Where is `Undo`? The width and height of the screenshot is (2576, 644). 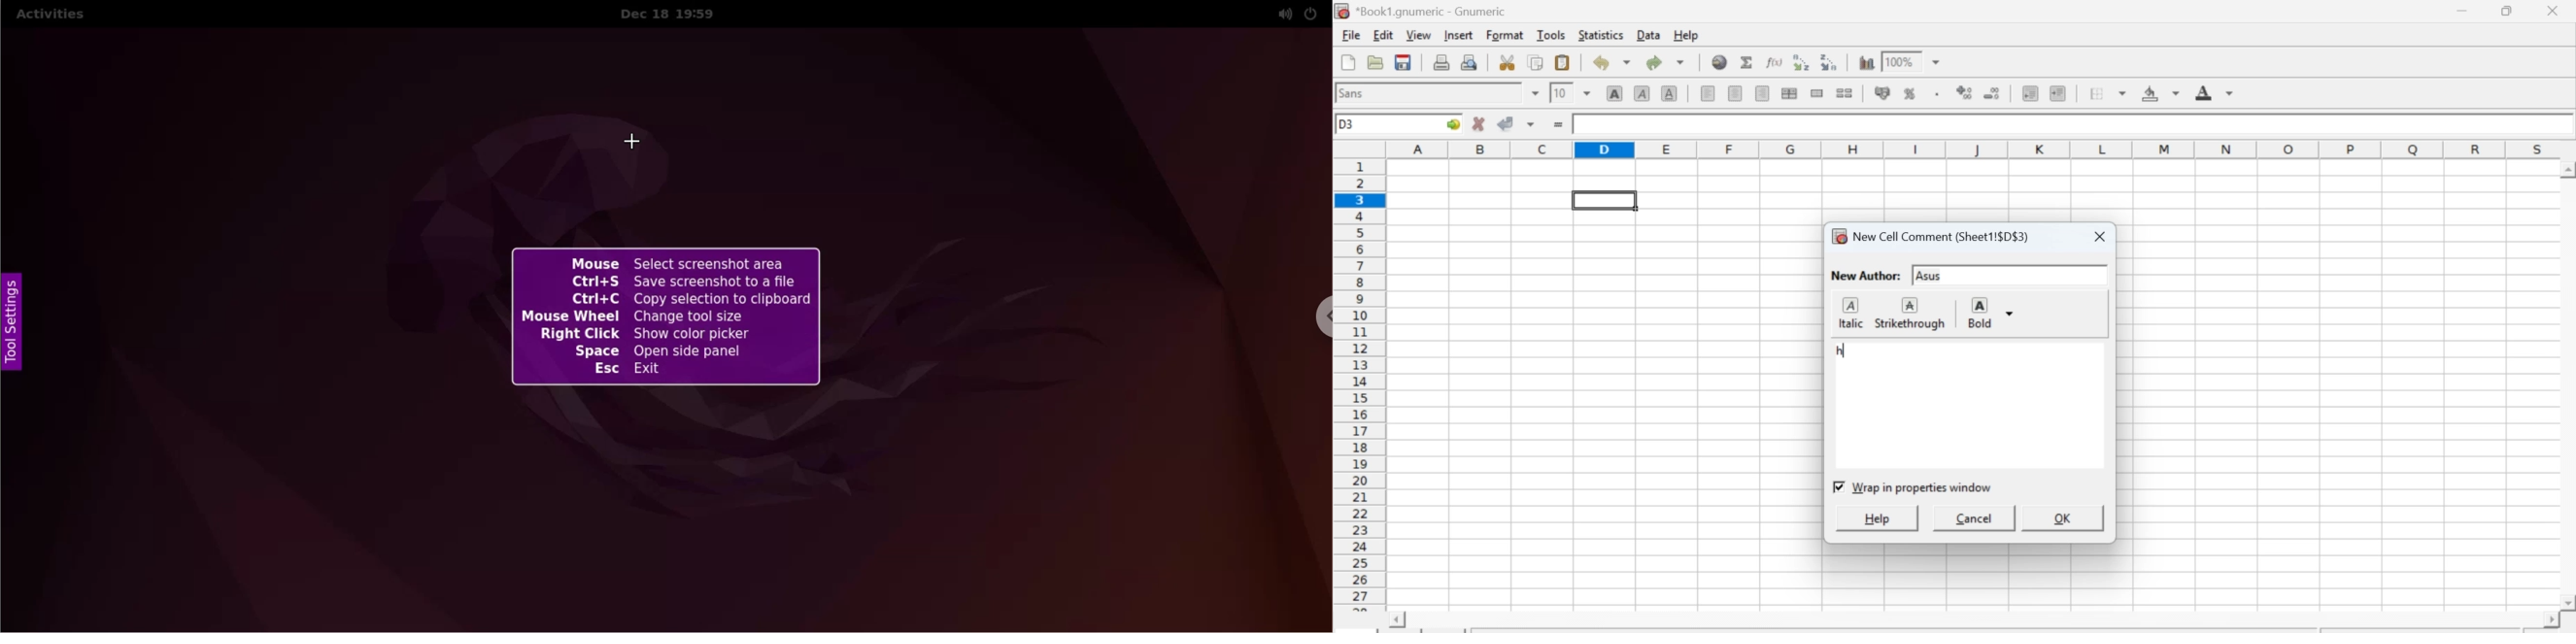 Undo is located at coordinates (1610, 62).